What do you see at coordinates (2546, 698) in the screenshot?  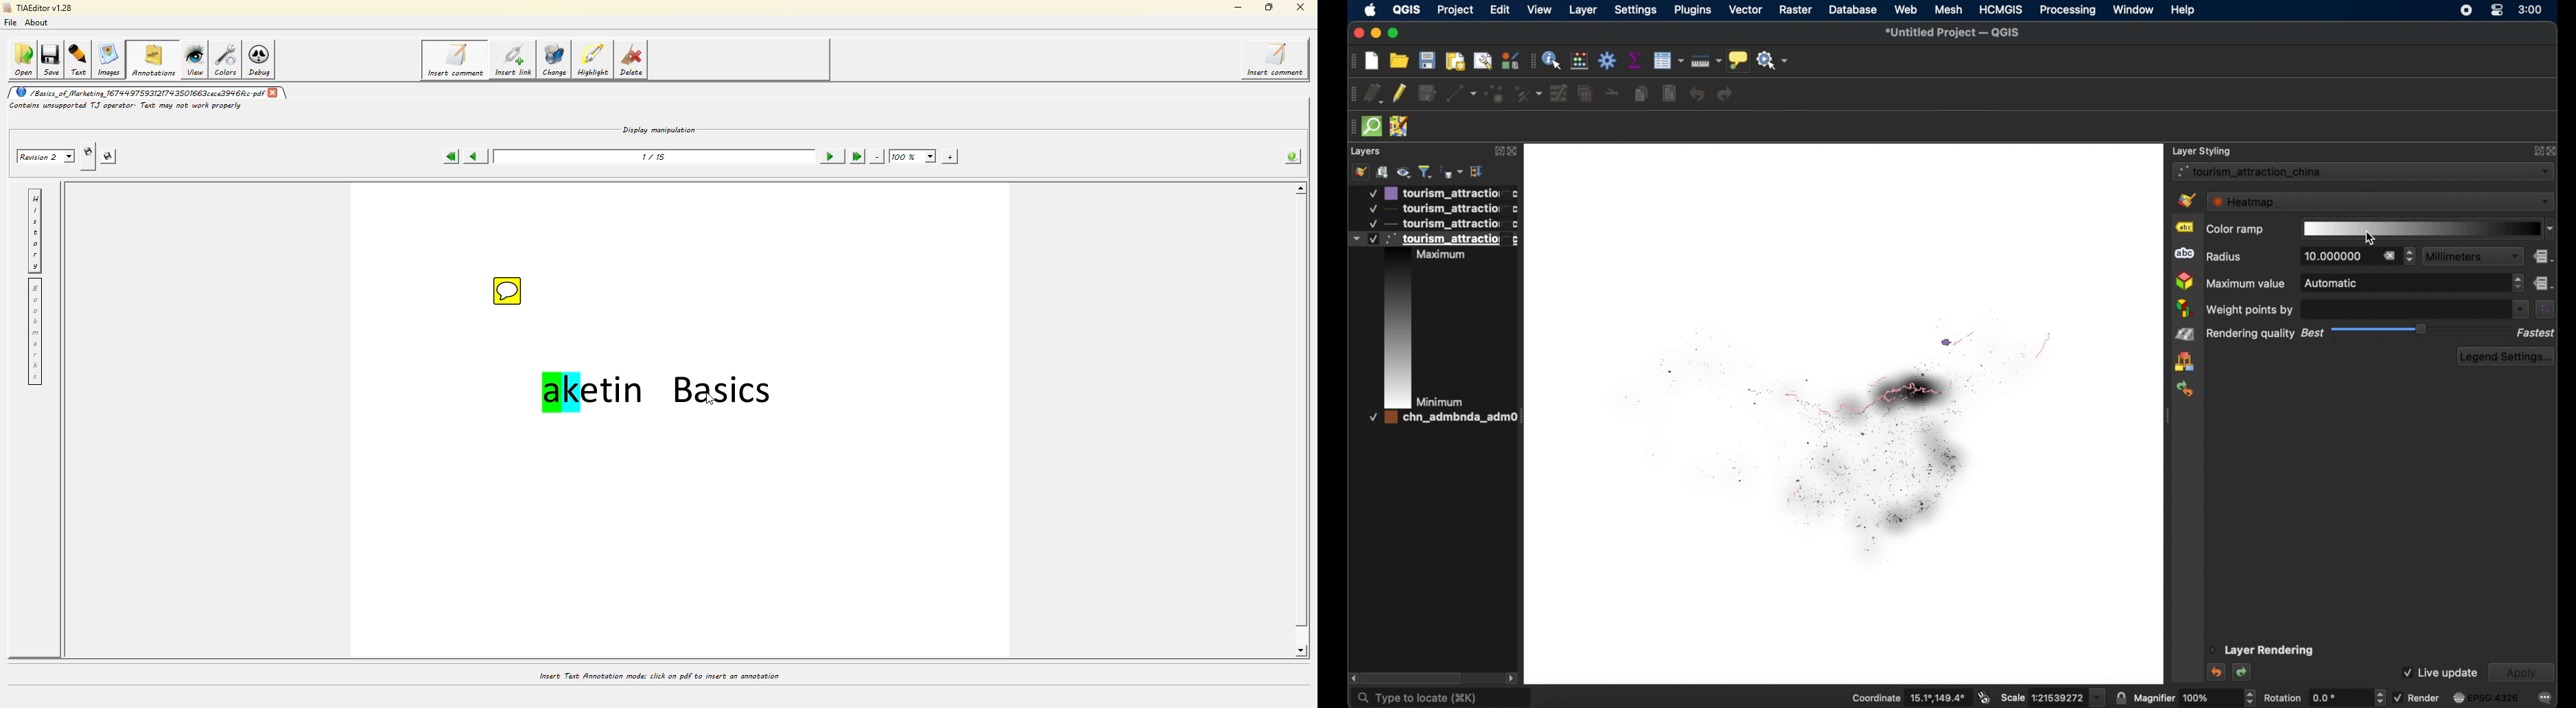 I see `messages` at bounding box center [2546, 698].